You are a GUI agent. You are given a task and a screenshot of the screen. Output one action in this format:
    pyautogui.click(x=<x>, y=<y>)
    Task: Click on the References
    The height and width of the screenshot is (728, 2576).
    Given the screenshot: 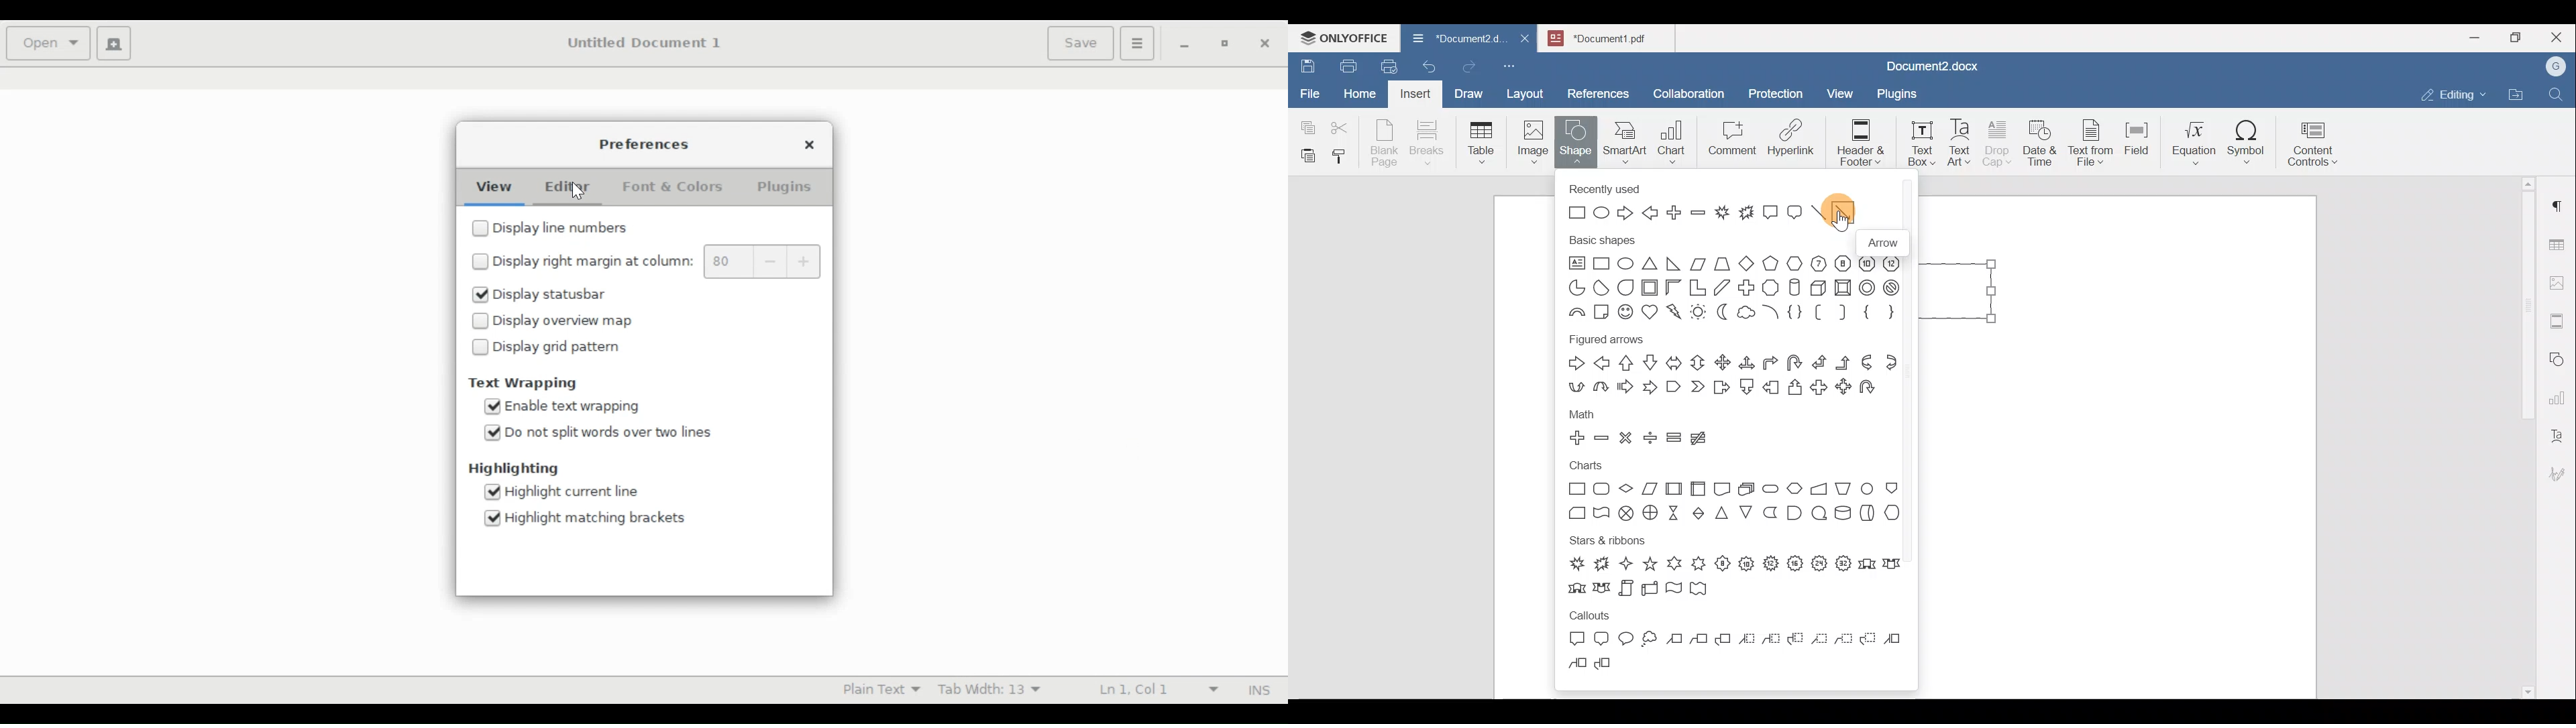 What is the action you would take?
    pyautogui.click(x=1597, y=92)
    